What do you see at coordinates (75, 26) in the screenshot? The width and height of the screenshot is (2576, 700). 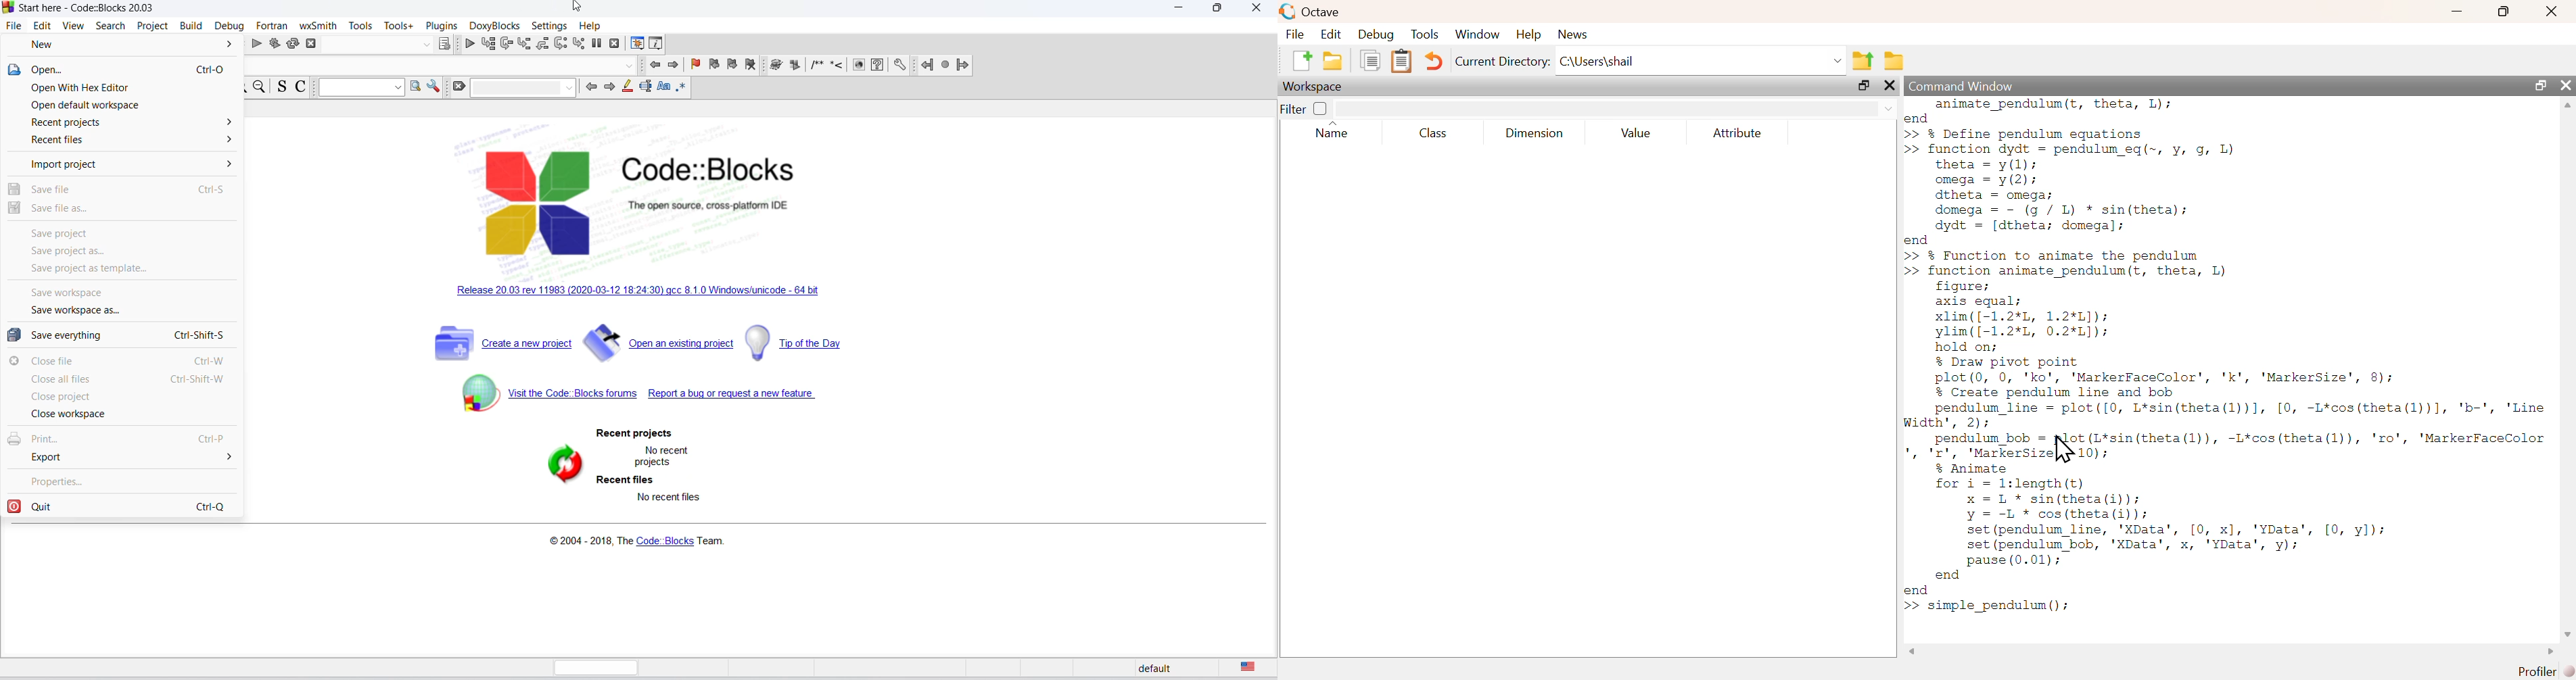 I see `view` at bounding box center [75, 26].